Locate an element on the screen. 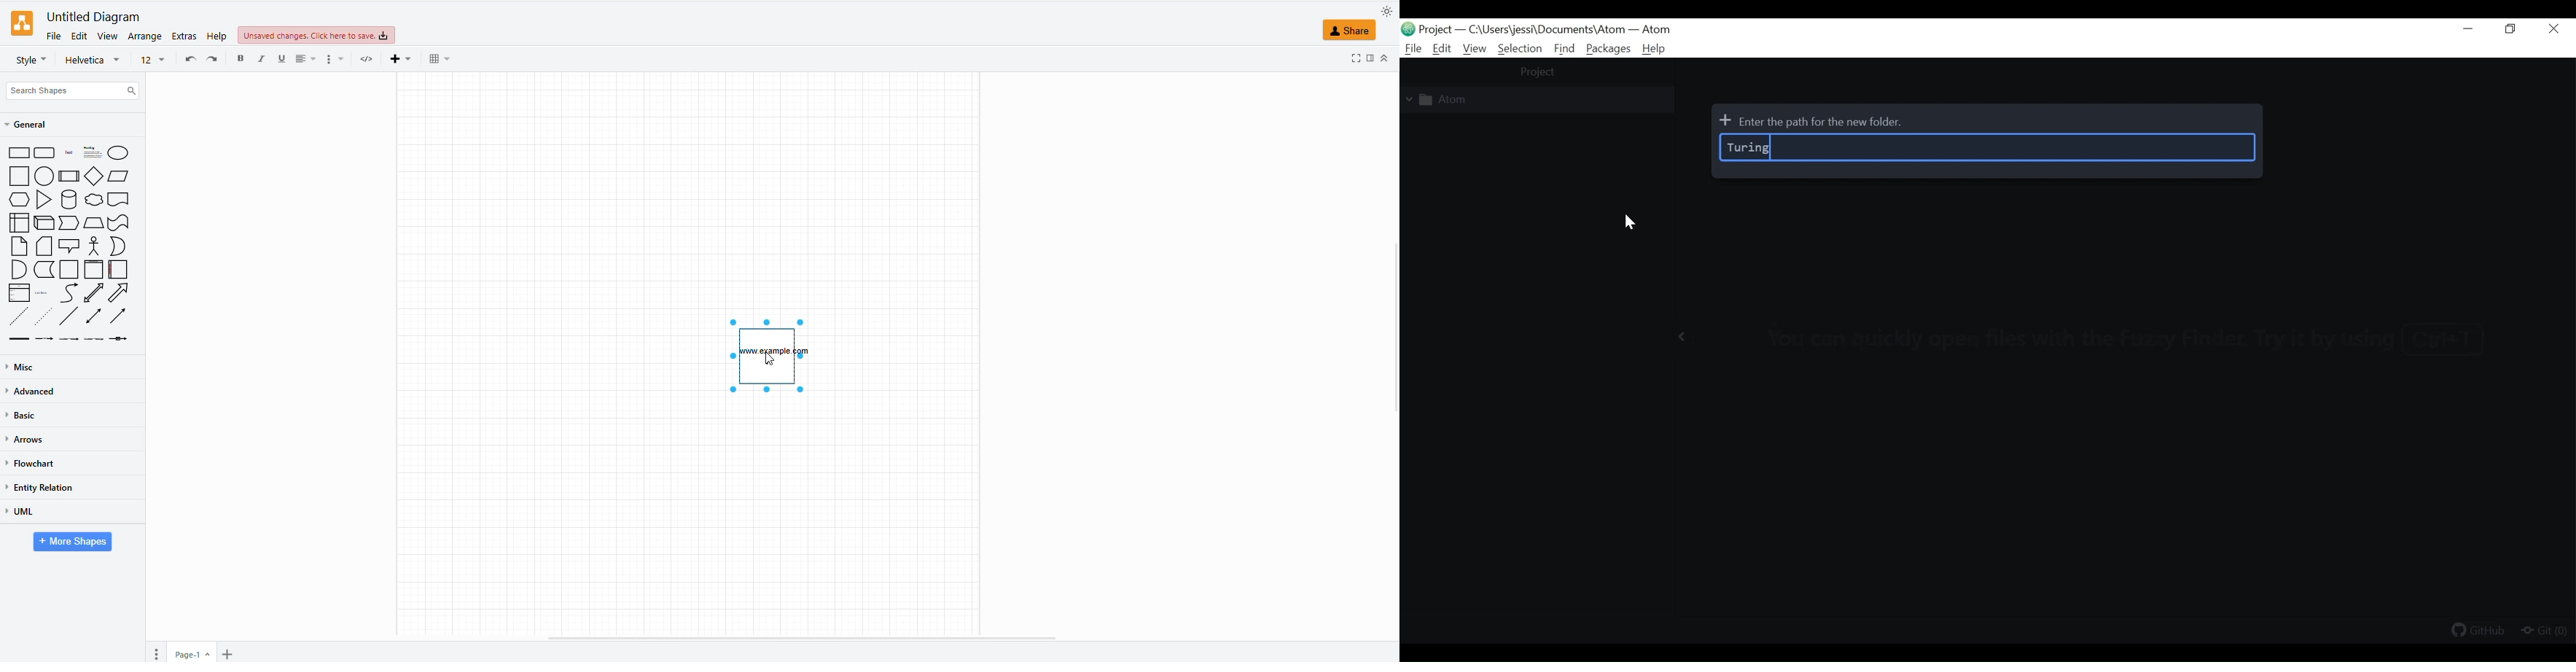 This screenshot has width=2576, height=672. flowchart is located at coordinates (32, 463).